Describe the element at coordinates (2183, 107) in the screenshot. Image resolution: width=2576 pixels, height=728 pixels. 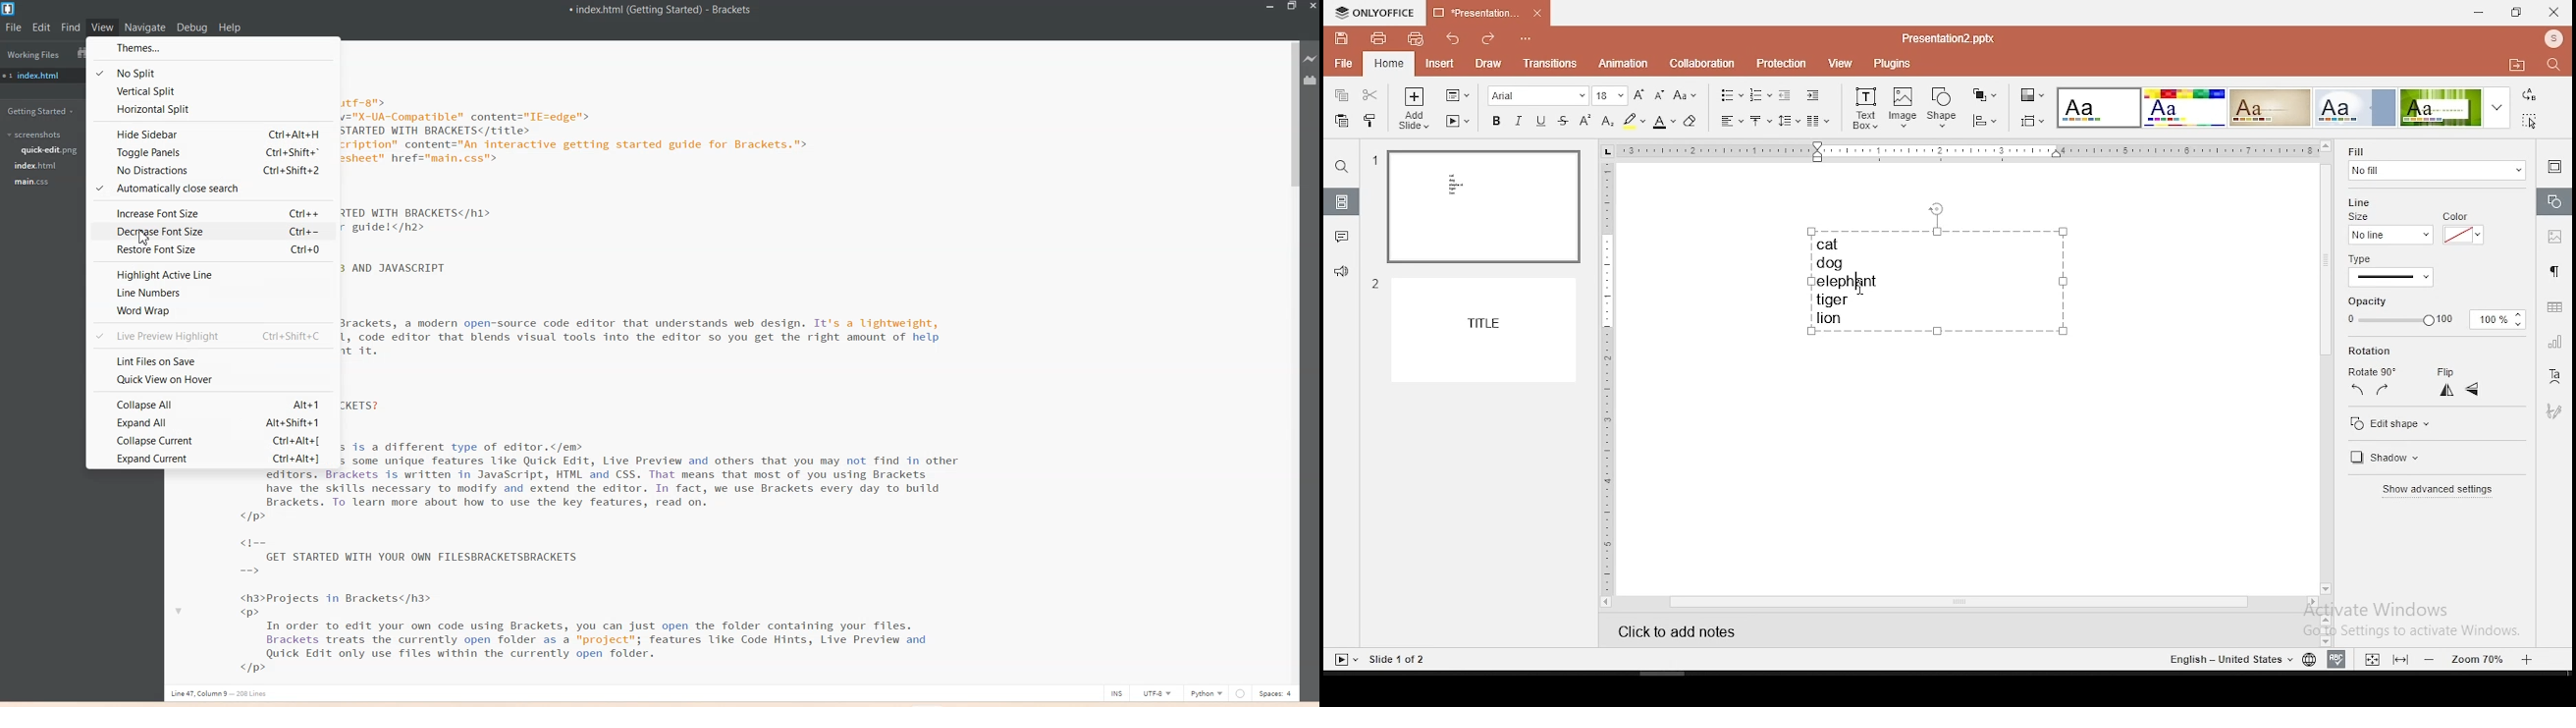
I see `theme ` at that location.